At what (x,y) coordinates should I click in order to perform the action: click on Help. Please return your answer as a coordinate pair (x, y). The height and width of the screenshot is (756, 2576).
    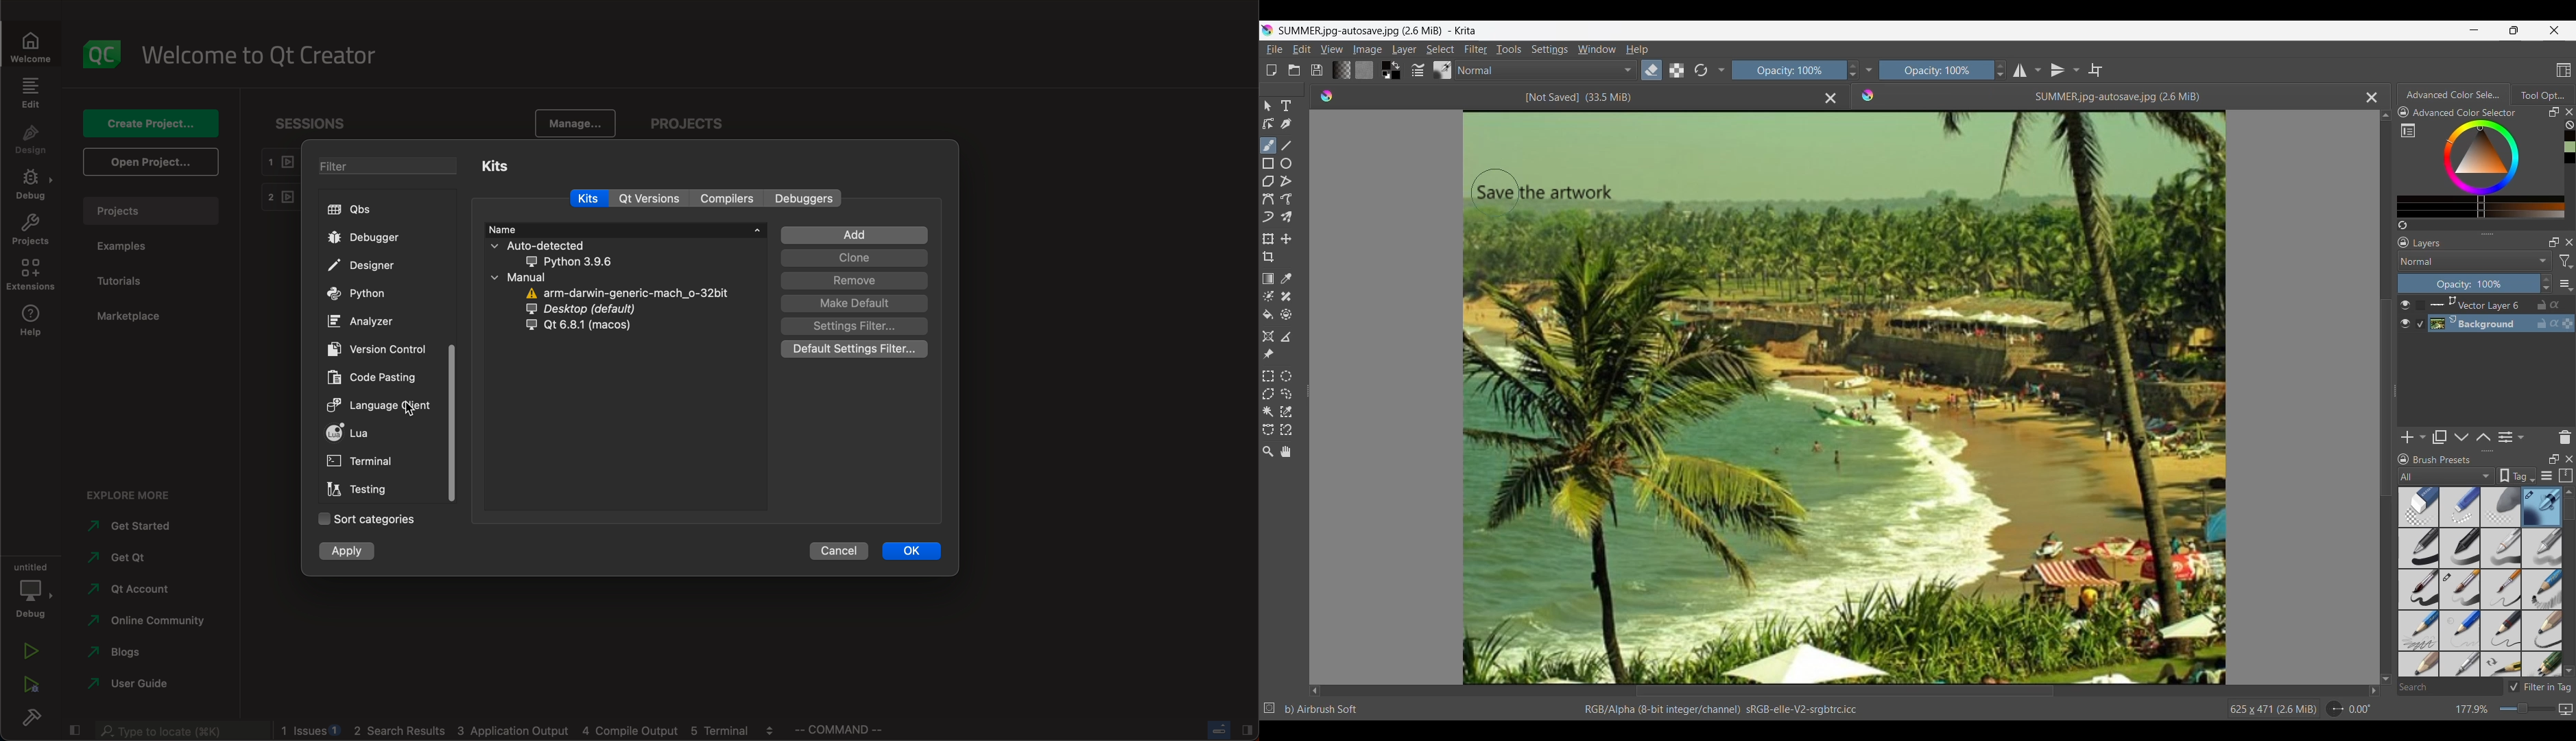
    Looking at the image, I should click on (1638, 49).